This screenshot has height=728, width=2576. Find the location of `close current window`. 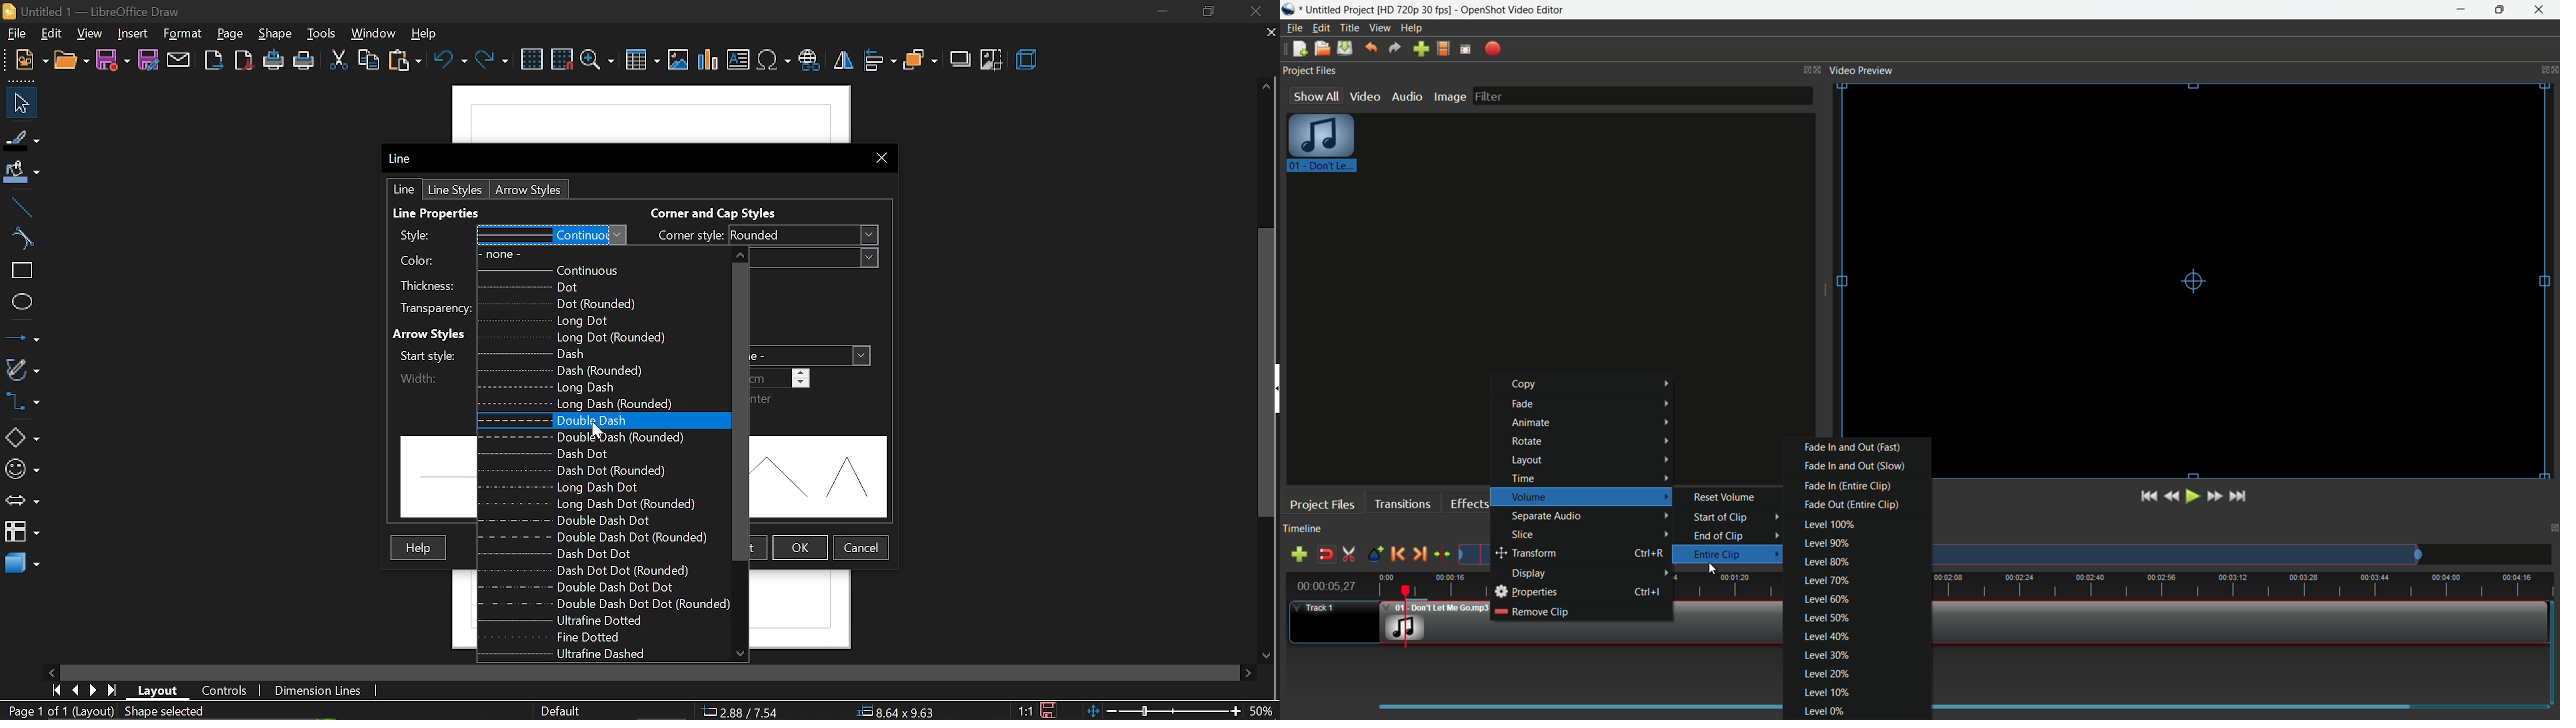

close current window is located at coordinates (882, 158).